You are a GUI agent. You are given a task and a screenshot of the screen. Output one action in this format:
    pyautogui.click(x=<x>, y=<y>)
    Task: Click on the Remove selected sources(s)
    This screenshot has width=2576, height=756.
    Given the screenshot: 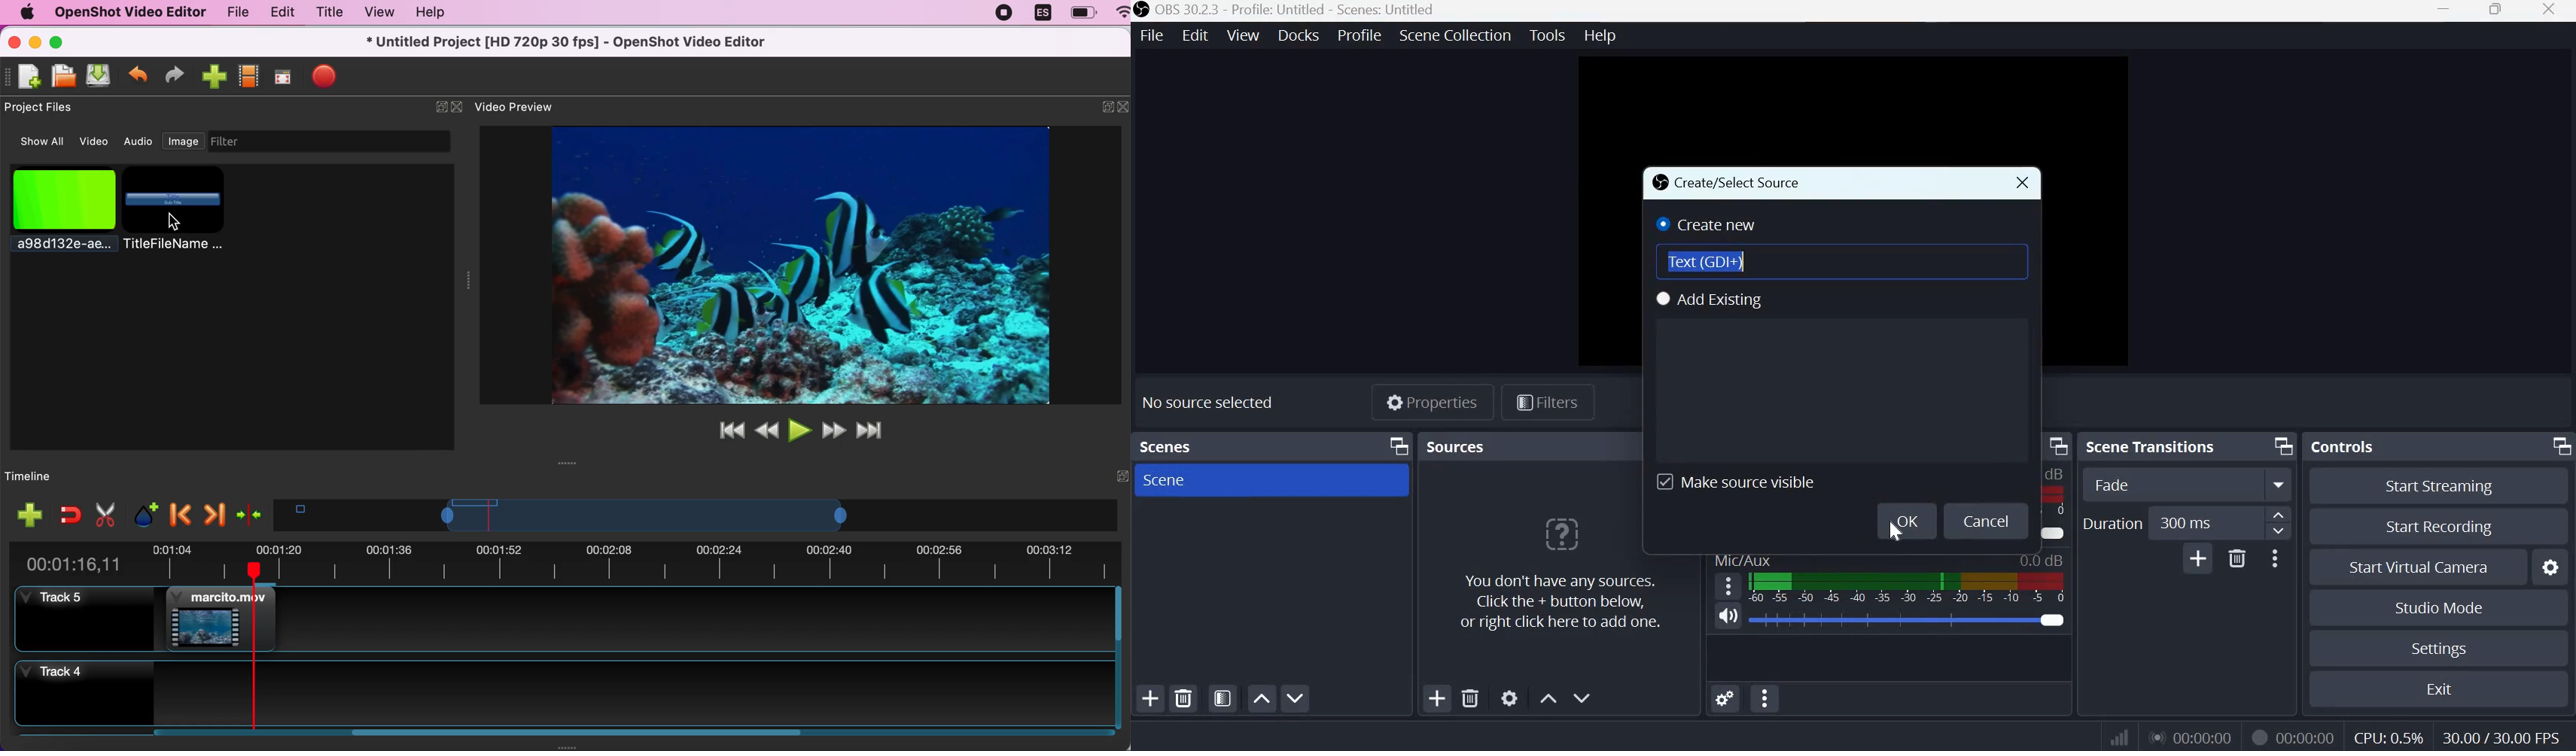 What is the action you would take?
    pyautogui.click(x=1470, y=697)
    